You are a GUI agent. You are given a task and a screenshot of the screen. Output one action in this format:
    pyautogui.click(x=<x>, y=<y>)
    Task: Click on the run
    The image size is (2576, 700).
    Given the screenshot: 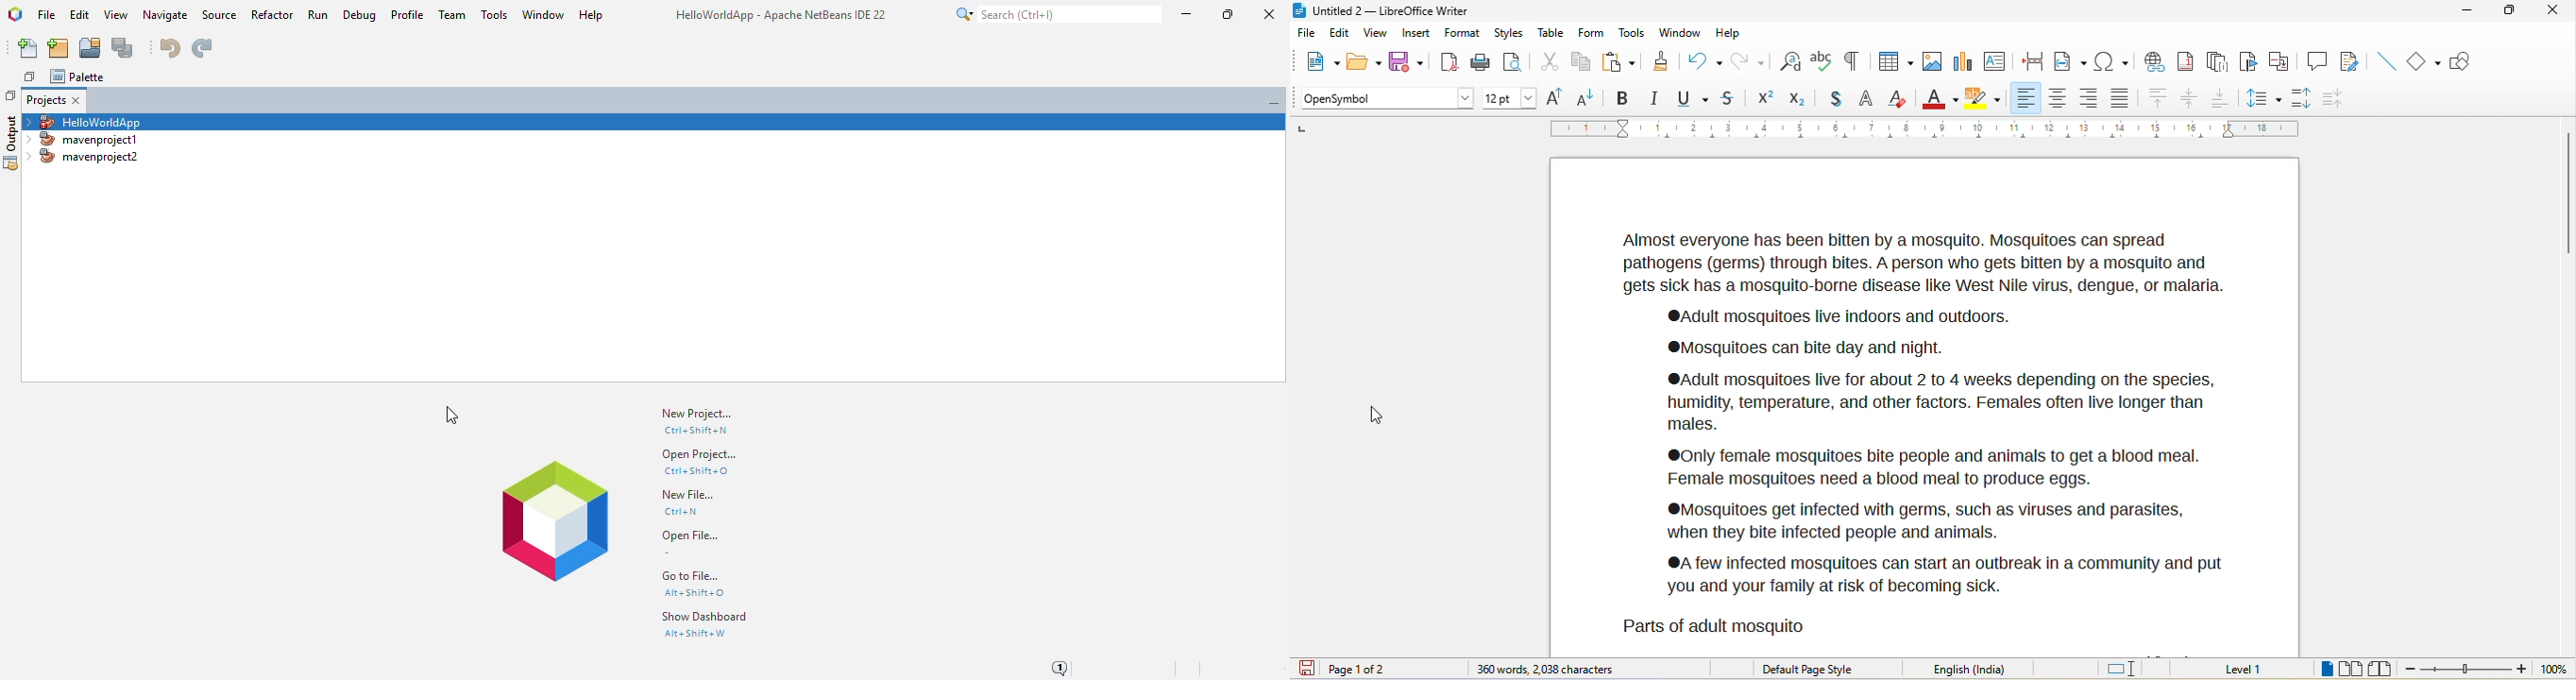 What is the action you would take?
    pyautogui.click(x=318, y=14)
    